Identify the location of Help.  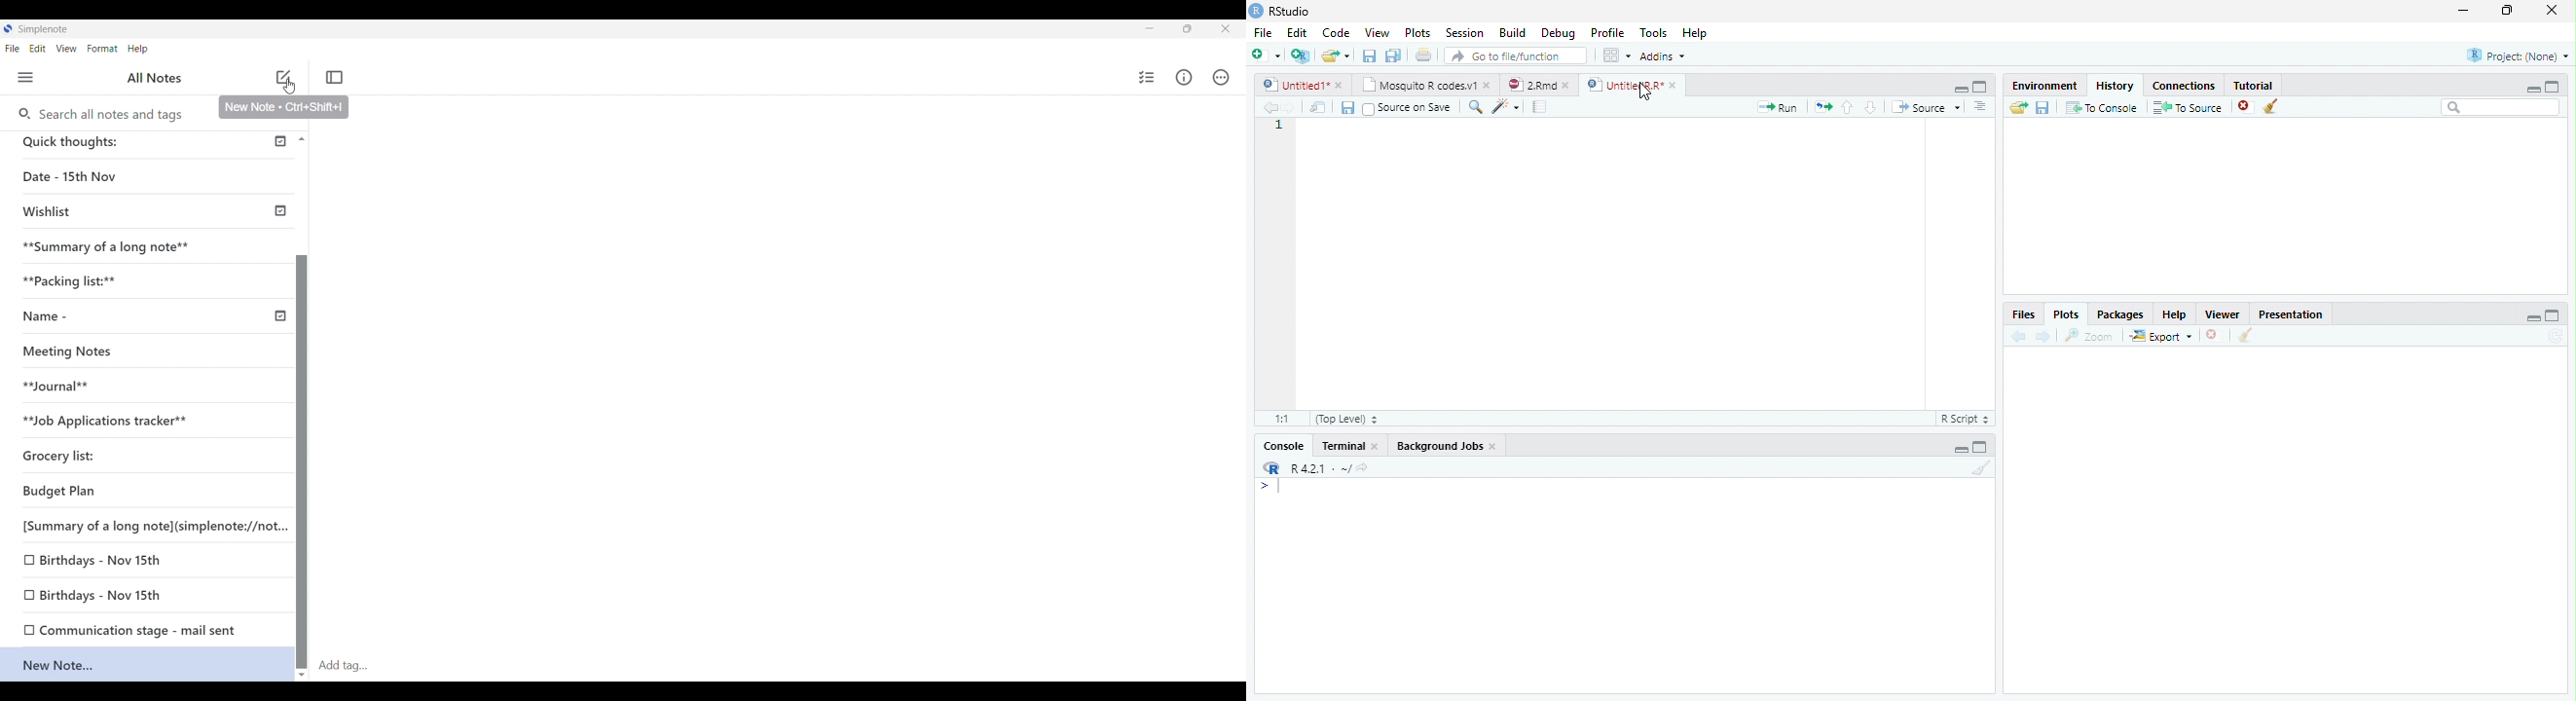
(1695, 32).